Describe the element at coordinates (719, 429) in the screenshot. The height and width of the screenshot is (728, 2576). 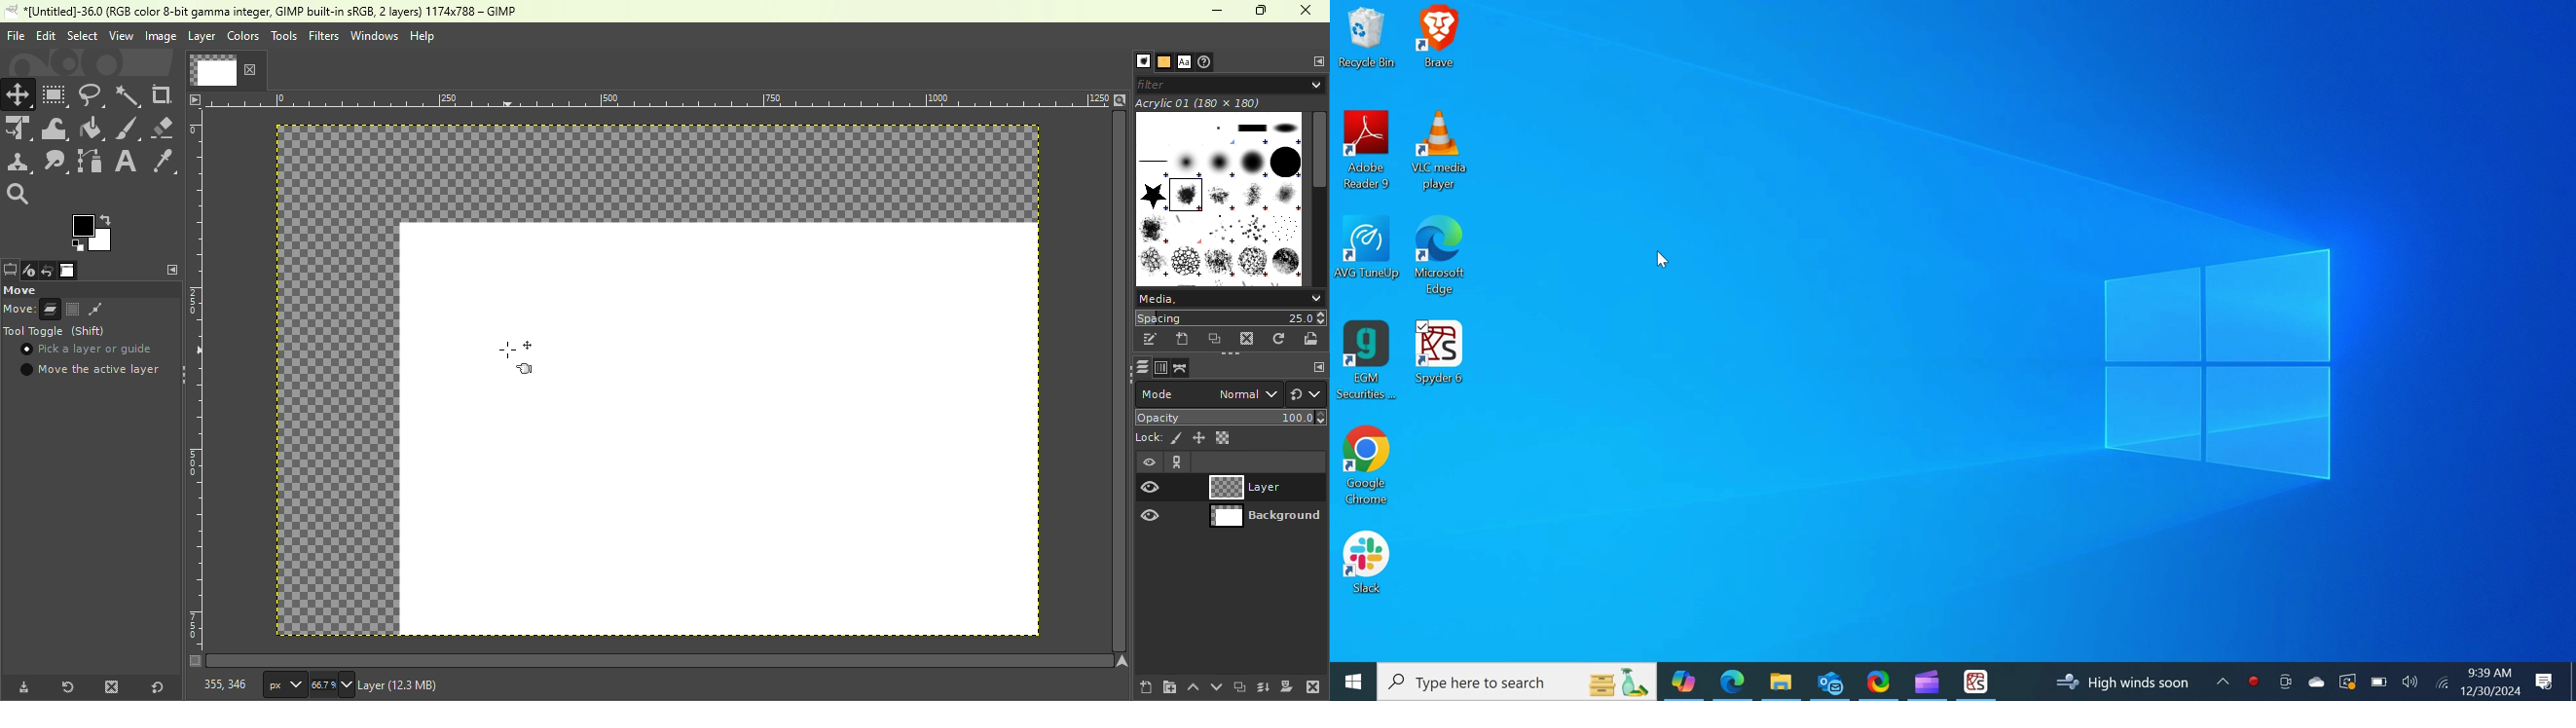
I see `canvas` at that location.